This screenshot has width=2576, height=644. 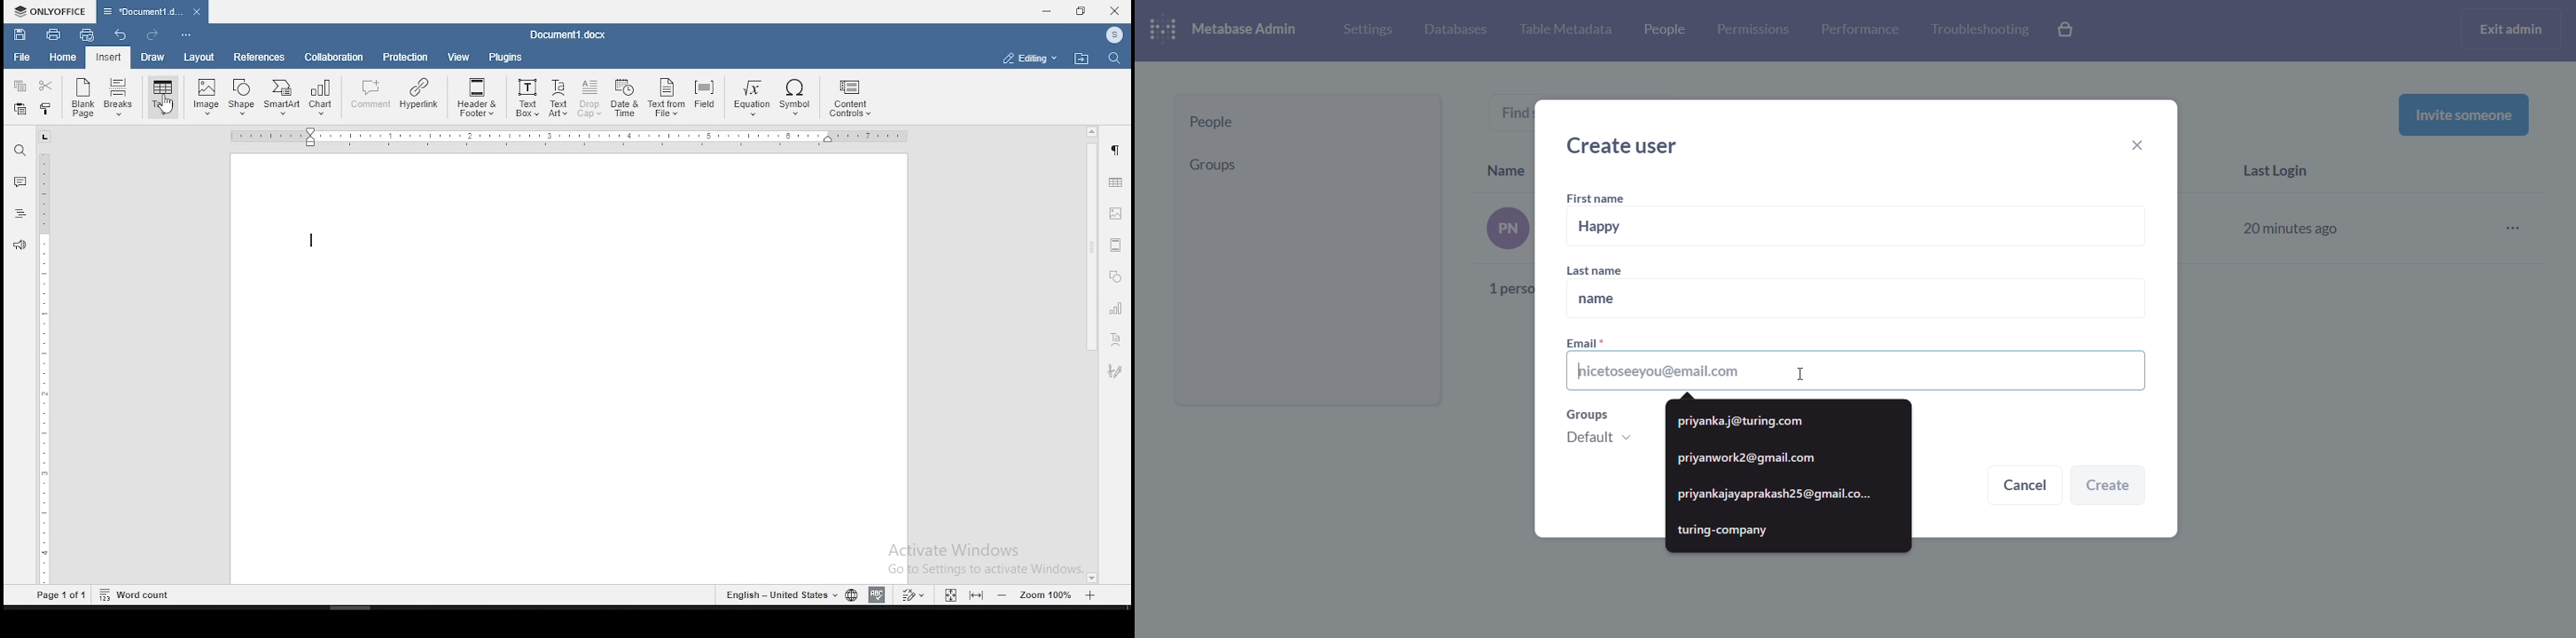 What do you see at coordinates (320, 99) in the screenshot?
I see `Chart` at bounding box center [320, 99].